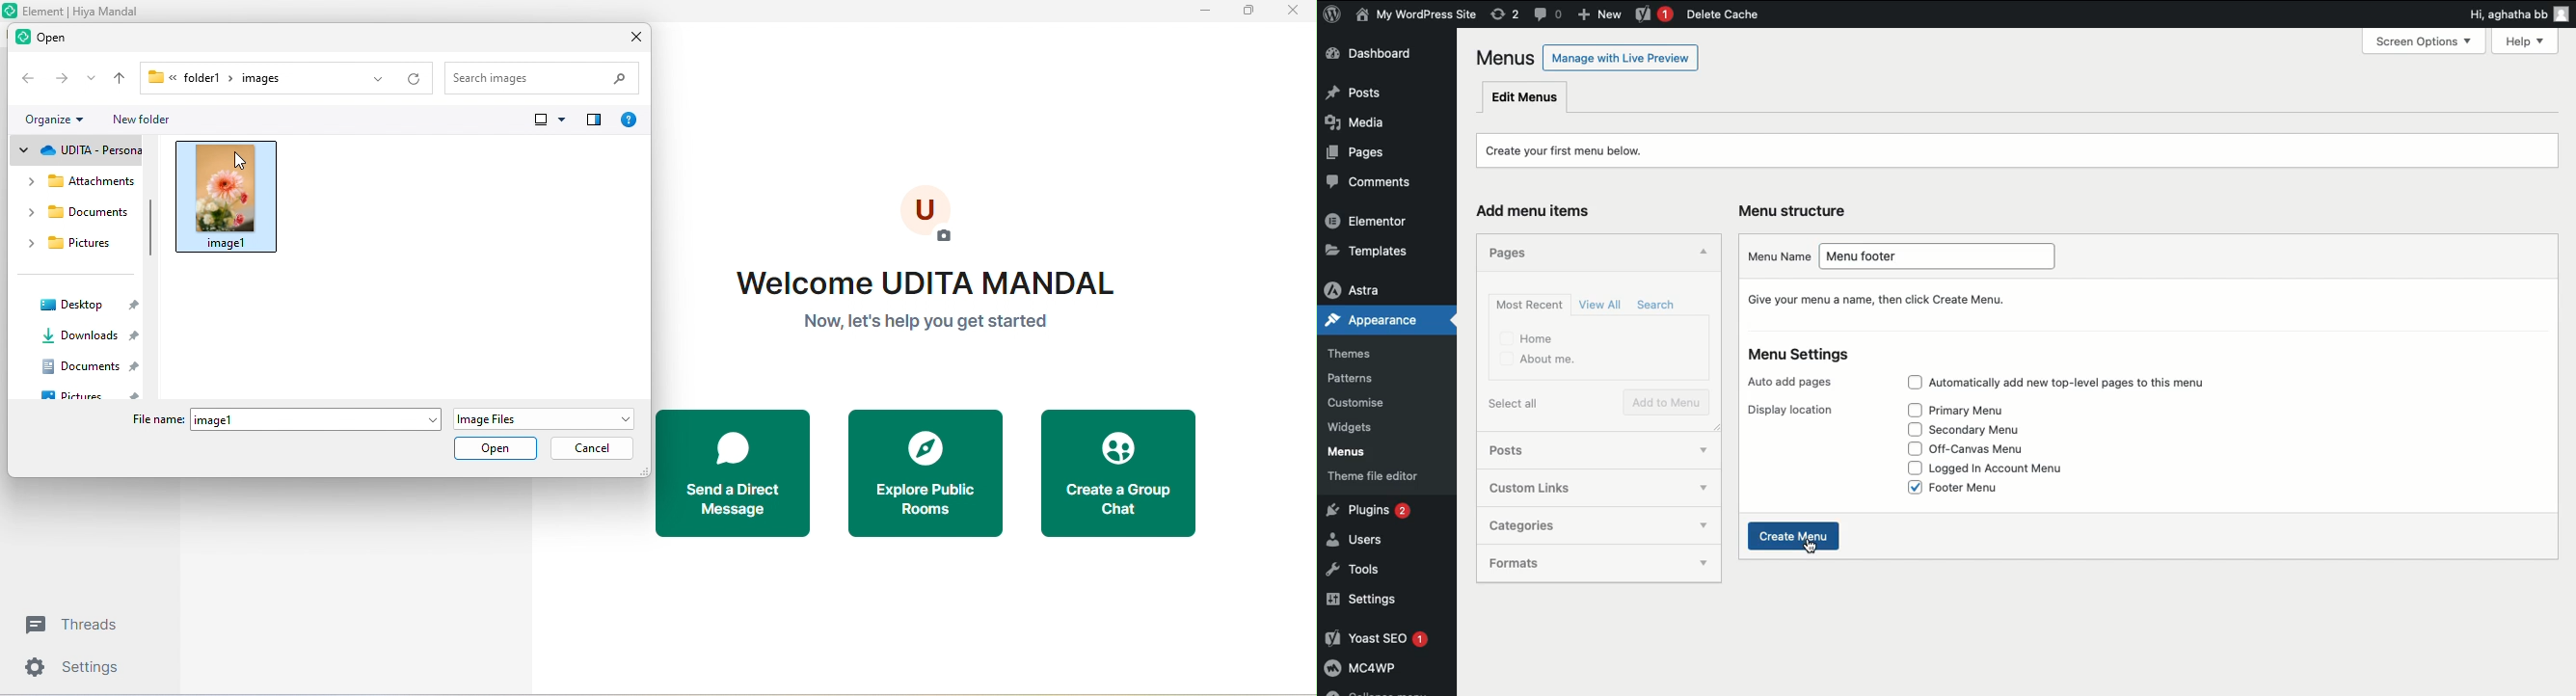 This screenshot has height=700, width=2576. Describe the element at coordinates (1913, 383) in the screenshot. I see `Check box` at that location.